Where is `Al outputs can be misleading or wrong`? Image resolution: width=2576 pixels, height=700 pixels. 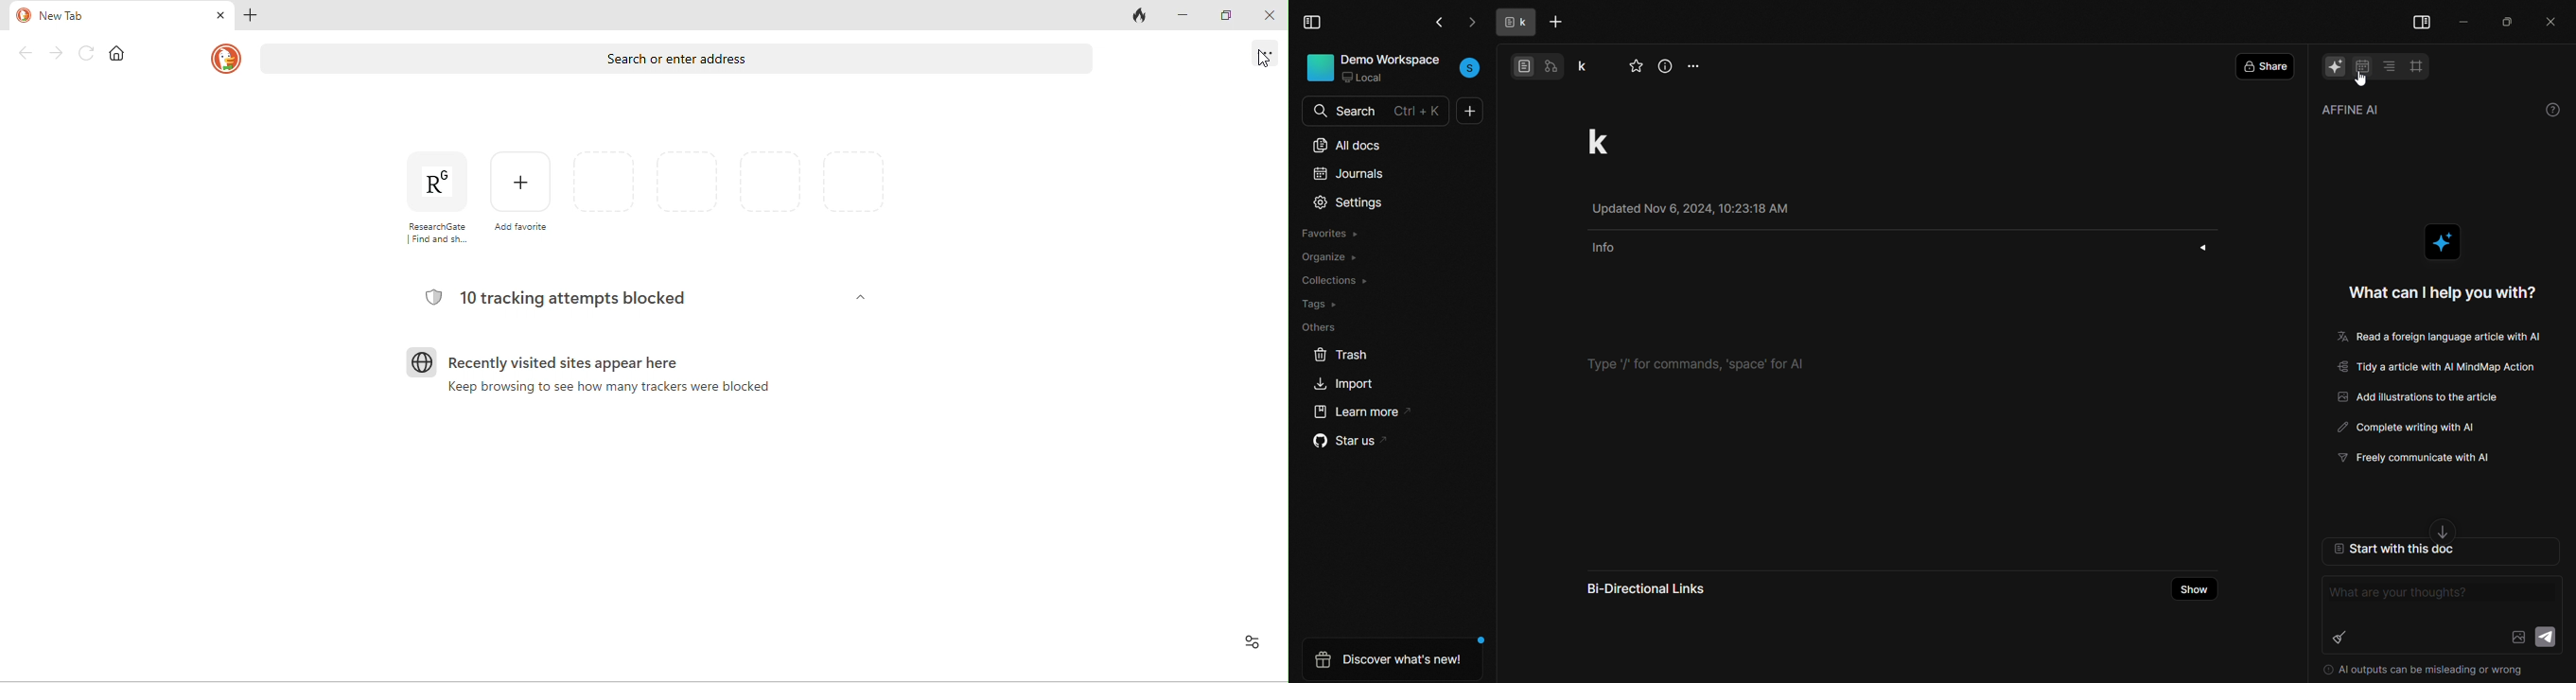 Al outputs can be misleading or wrong is located at coordinates (2430, 671).